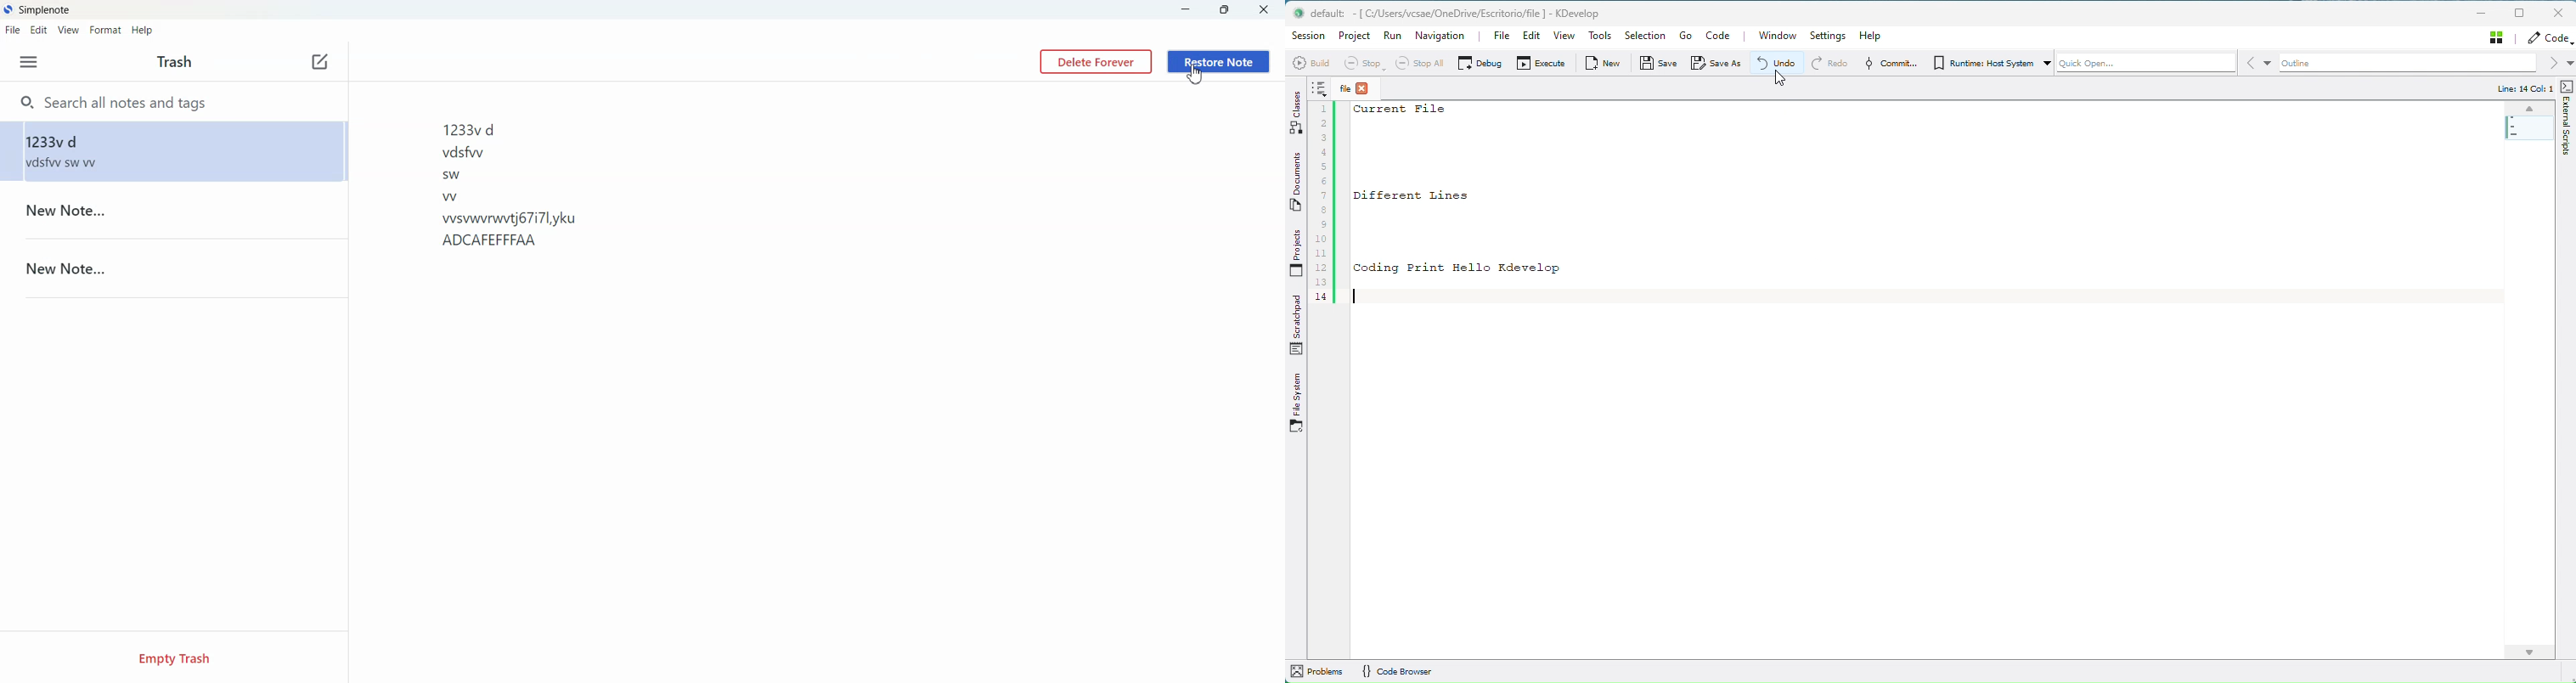 Image resolution: width=2576 pixels, height=700 pixels. Describe the element at coordinates (449, 198) in the screenshot. I see `w` at that location.